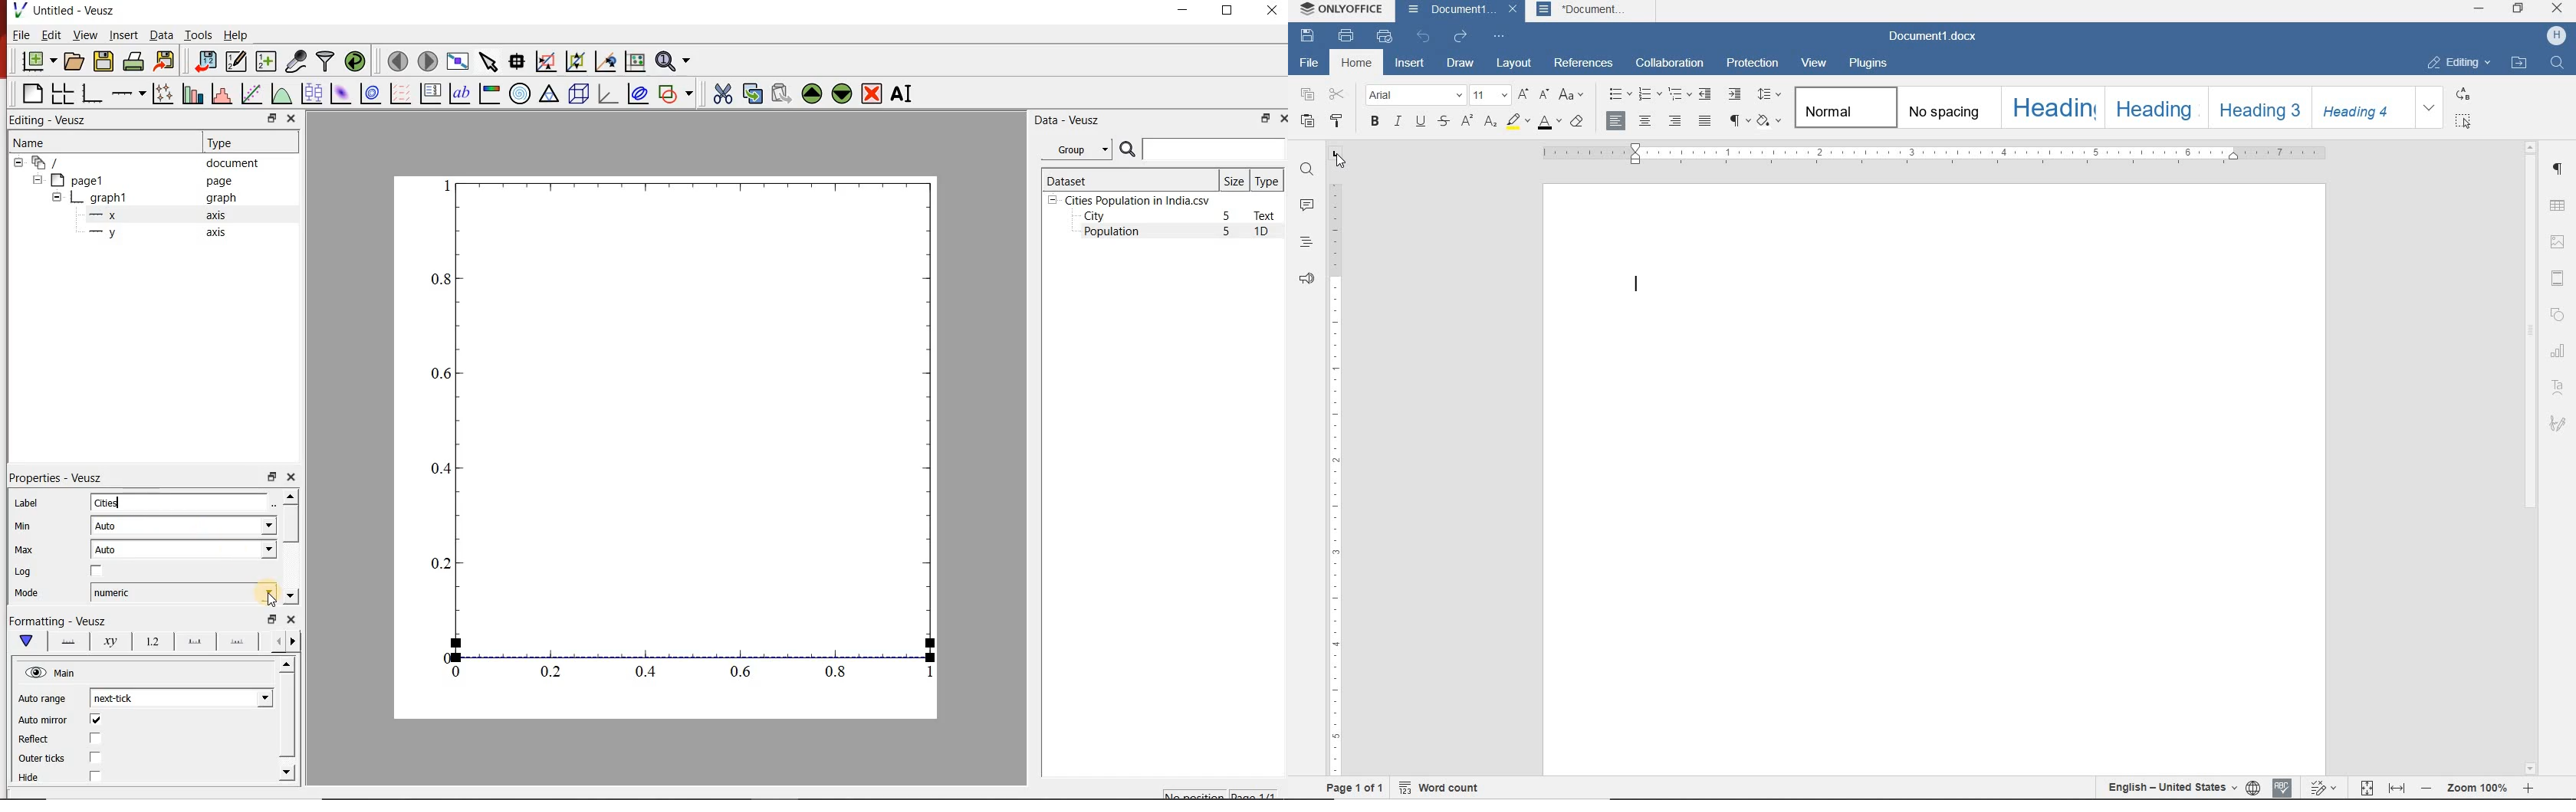 This screenshot has height=812, width=2576. I want to click on Cities Population in India.csv, so click(1135, 200).